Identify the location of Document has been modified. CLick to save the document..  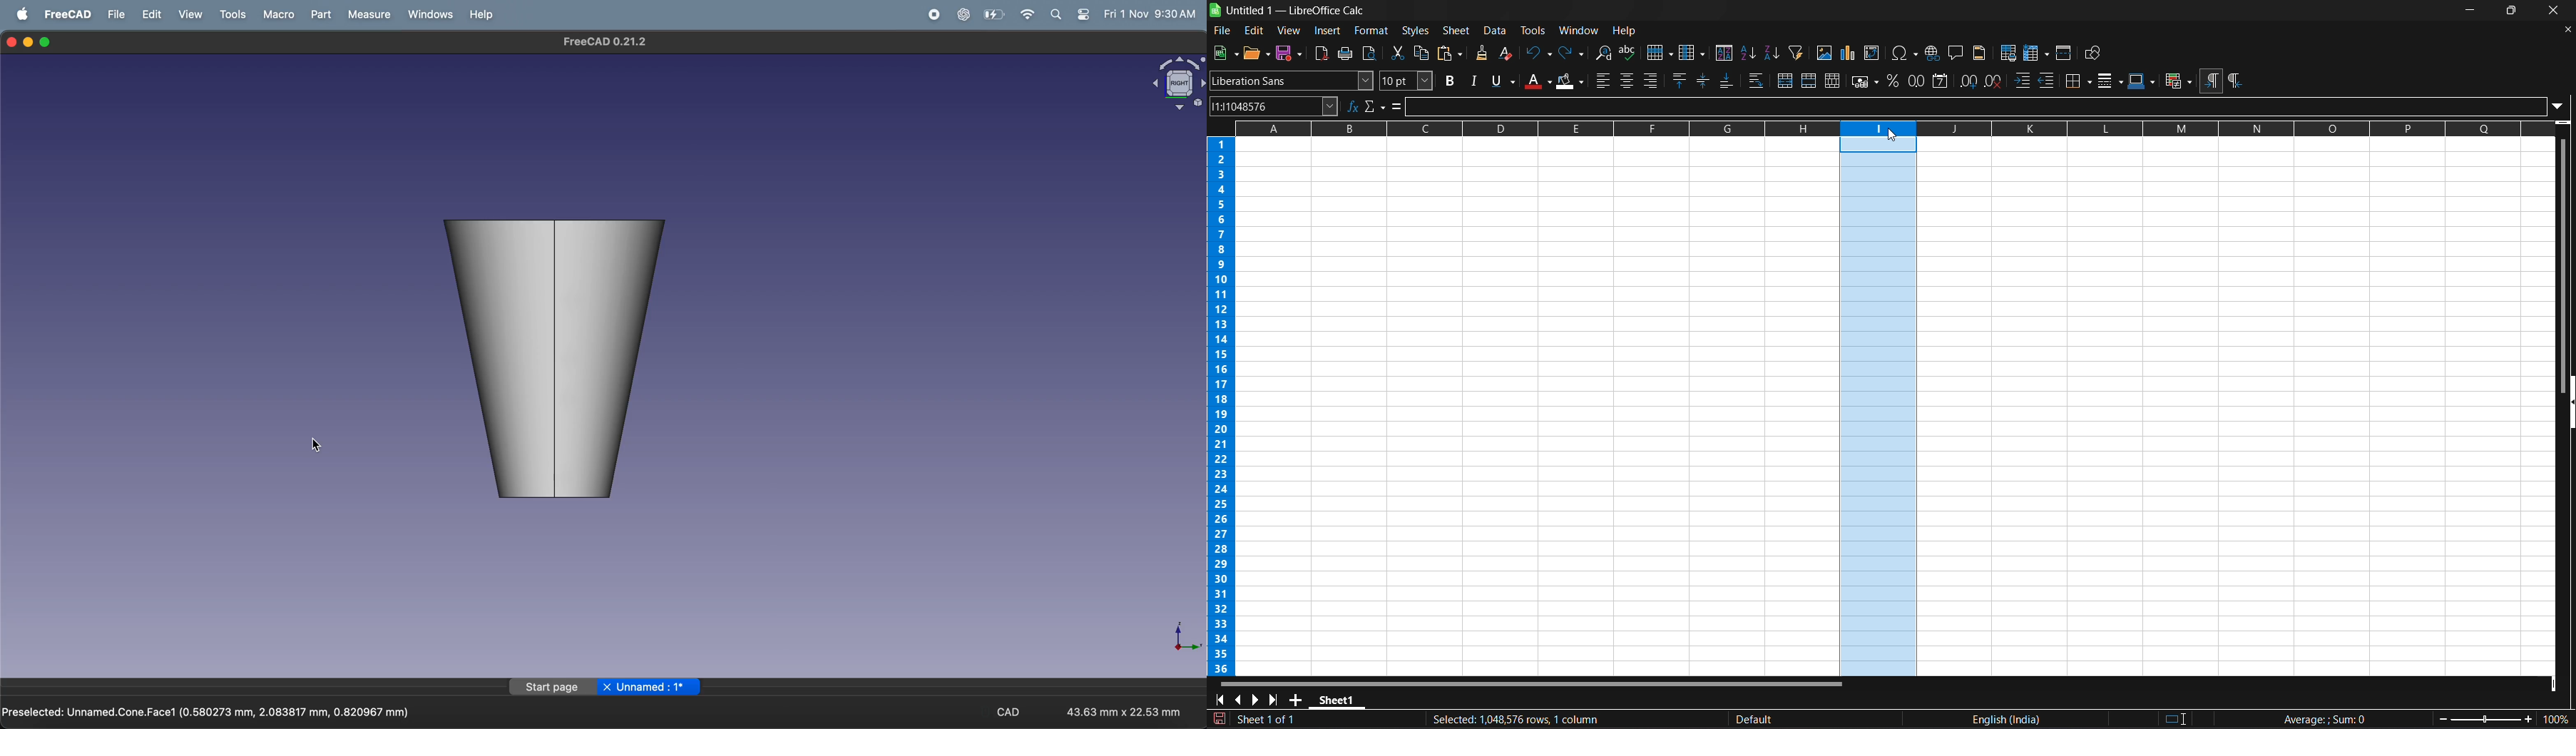
(1456, 721).